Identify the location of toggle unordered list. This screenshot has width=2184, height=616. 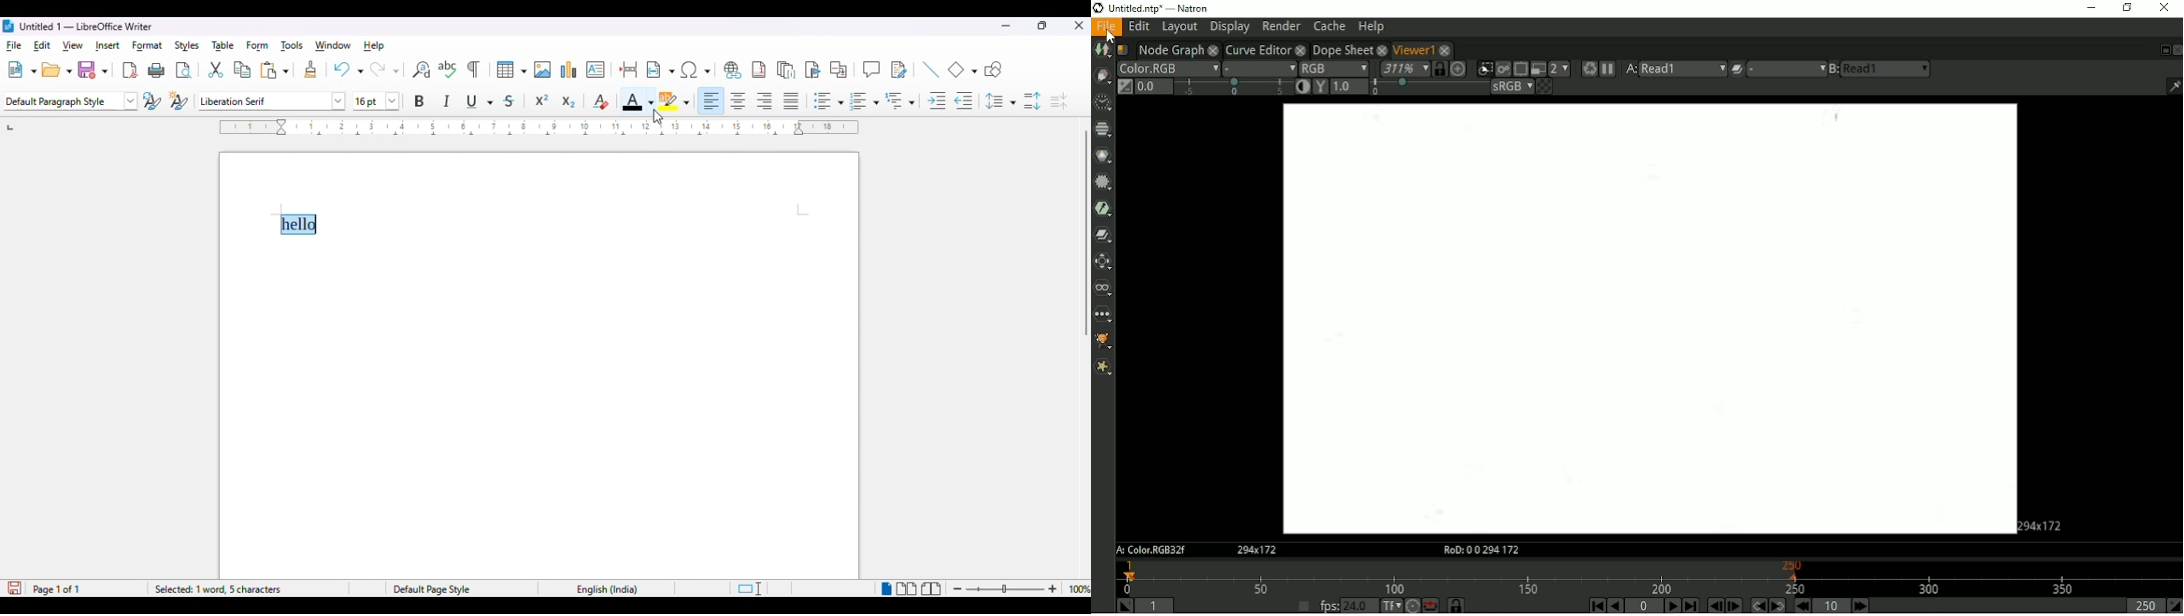
(828, 101).